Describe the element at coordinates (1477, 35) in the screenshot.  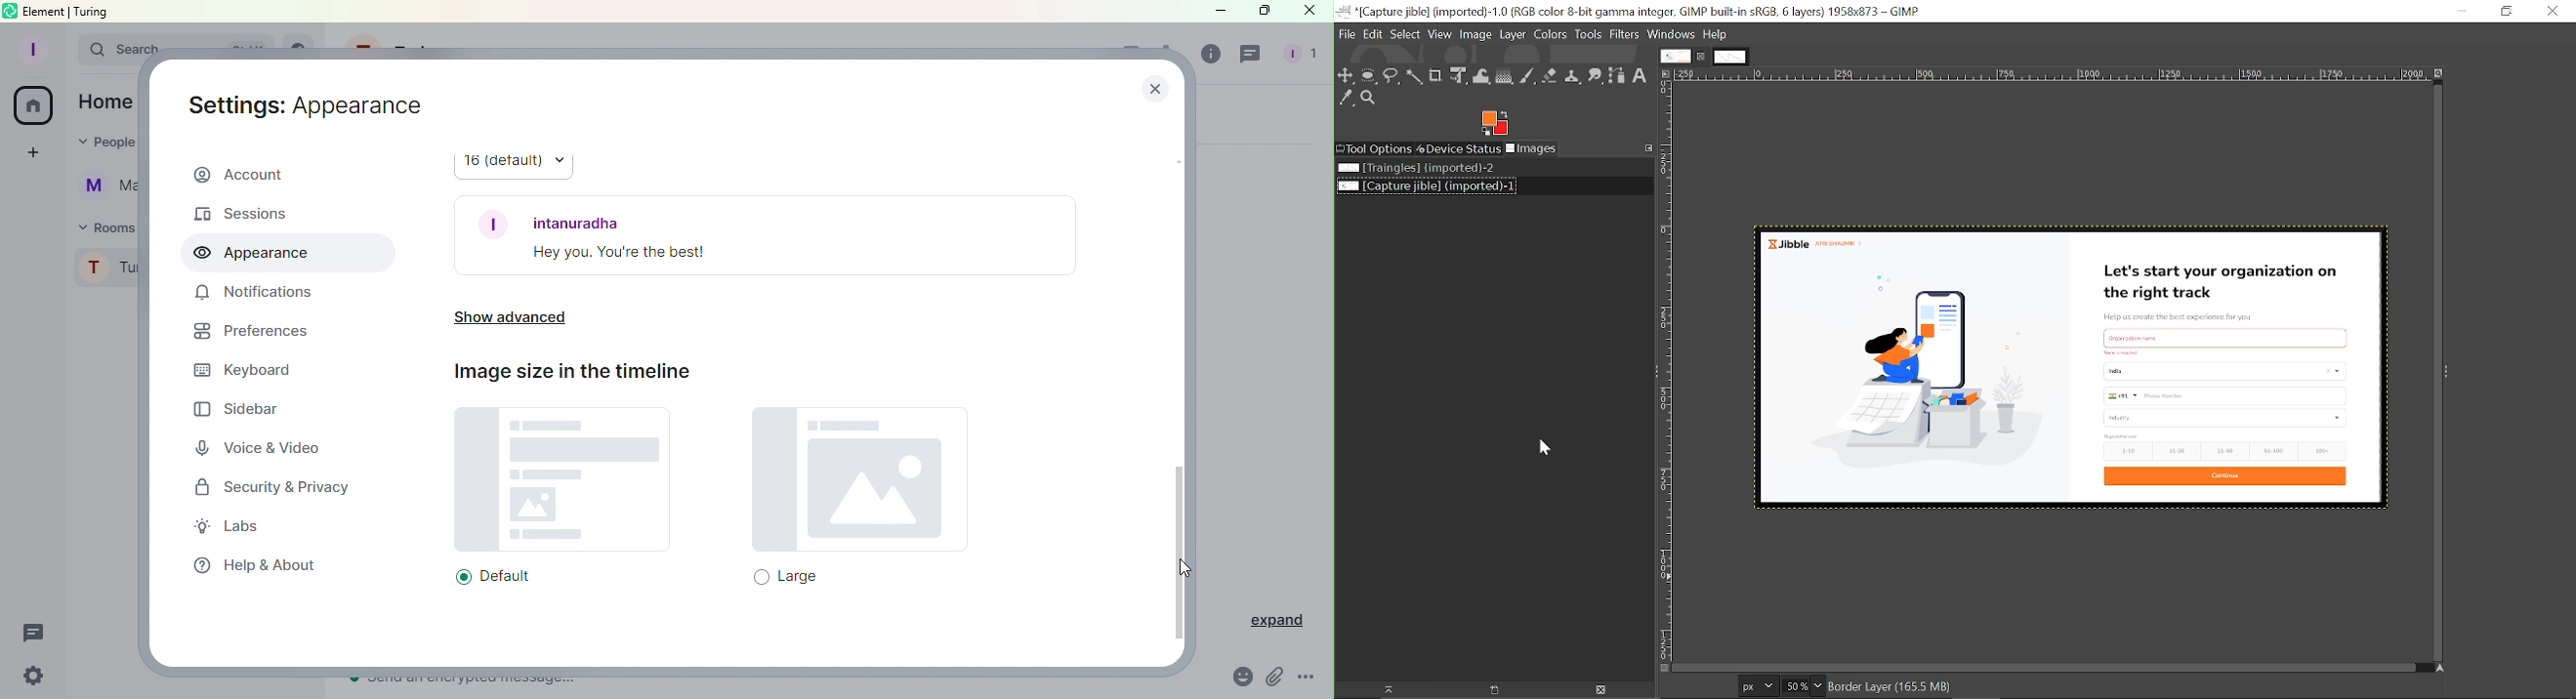
I see `Image` at that location.